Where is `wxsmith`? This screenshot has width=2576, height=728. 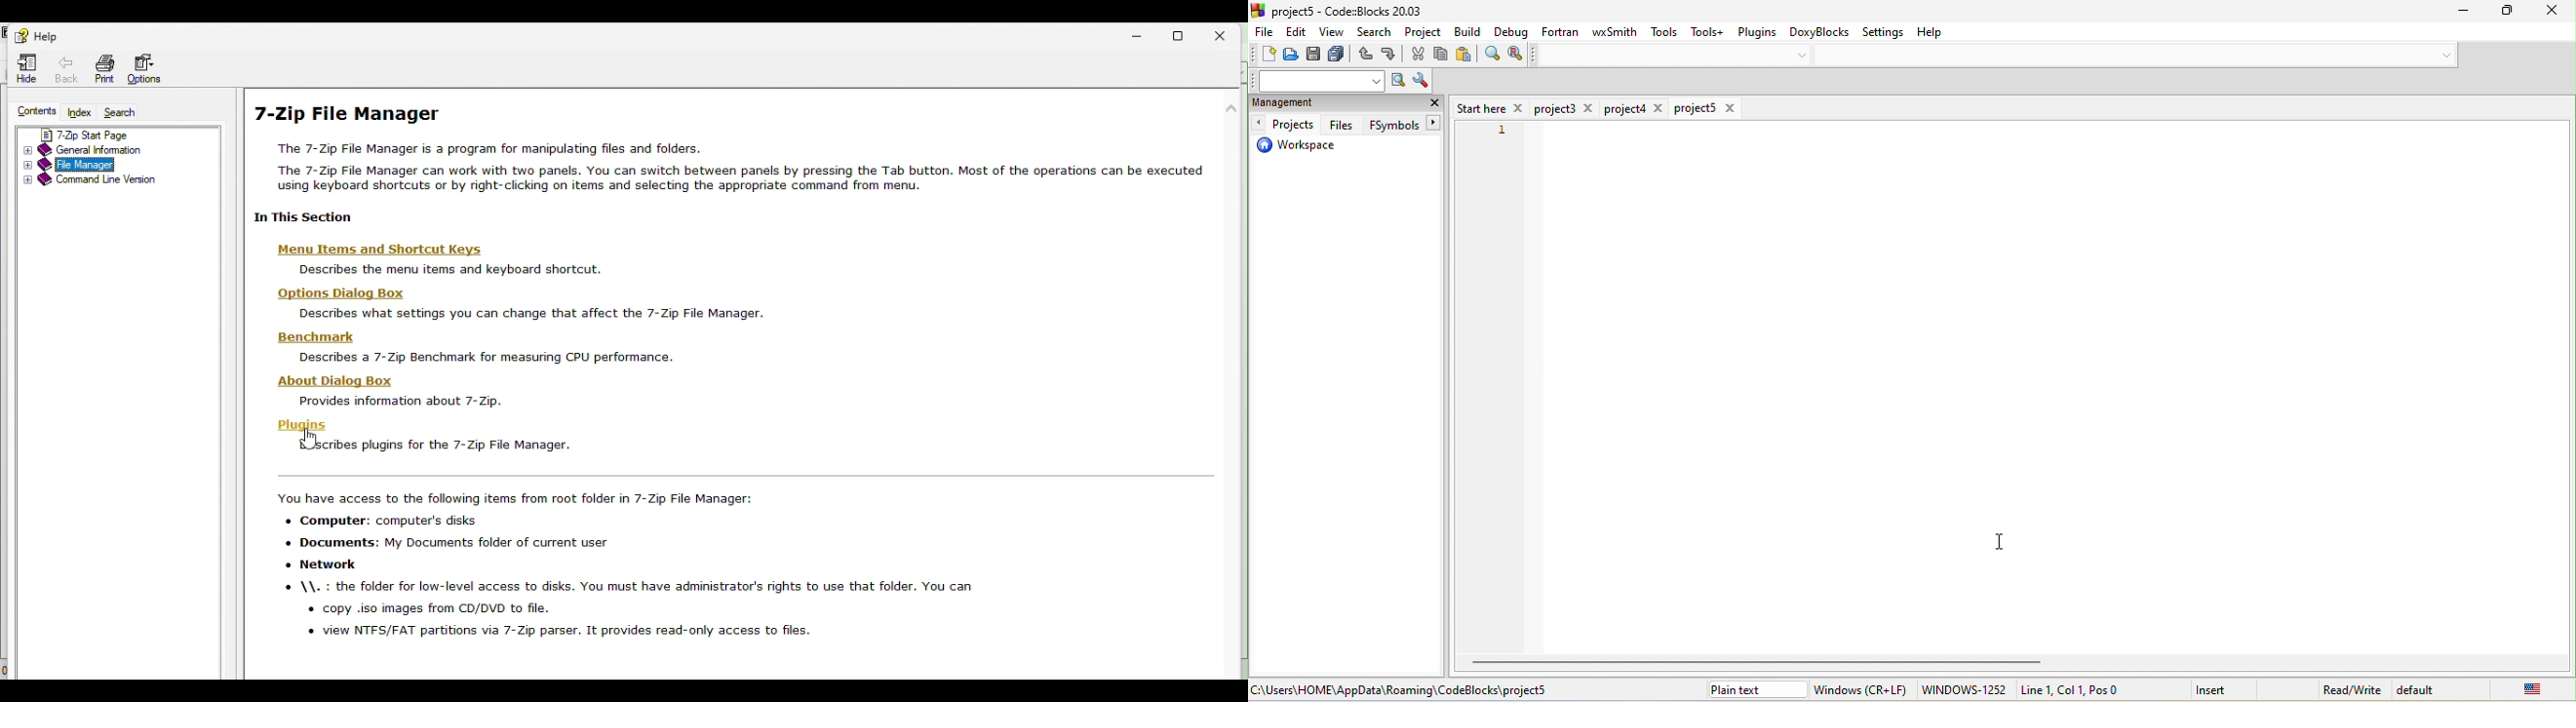
wxsmith is located at coordinates (1612, 33).